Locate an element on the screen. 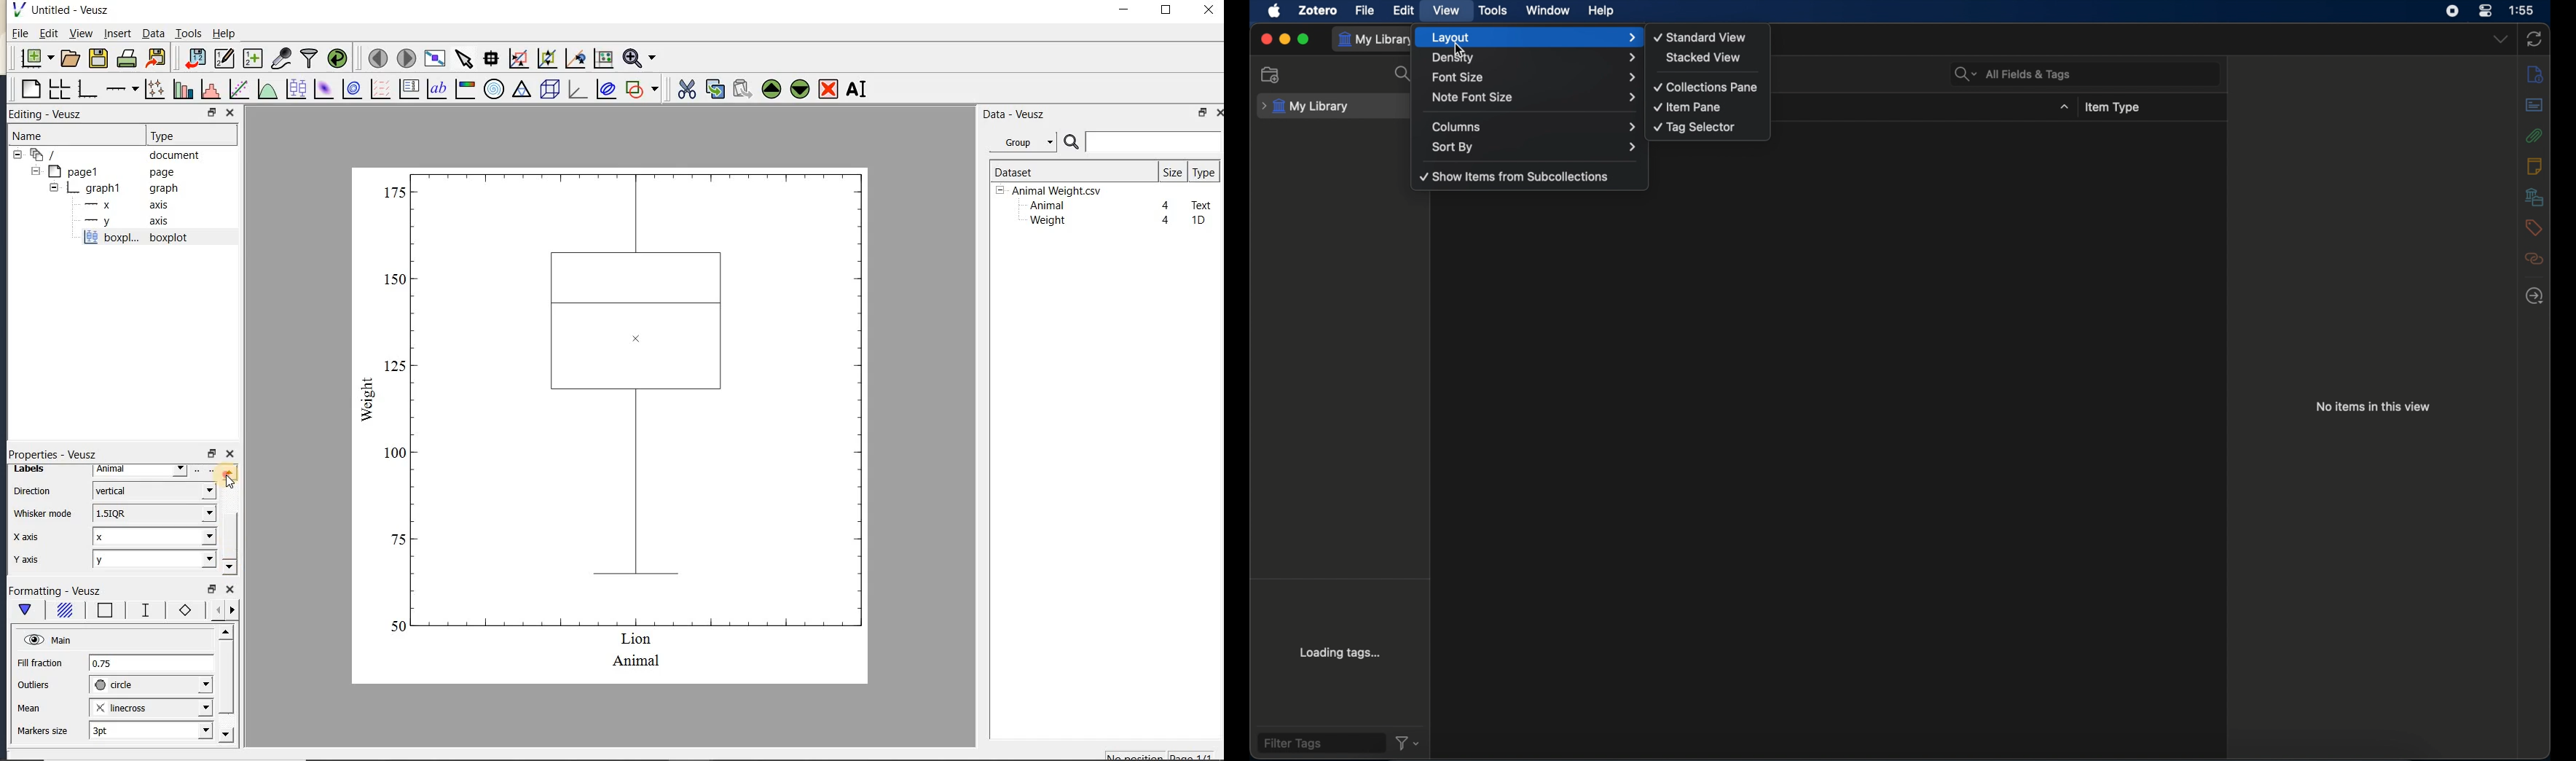 This screenshot has height=784, width=2576. loading tags is located at coordinates (1341, 652).